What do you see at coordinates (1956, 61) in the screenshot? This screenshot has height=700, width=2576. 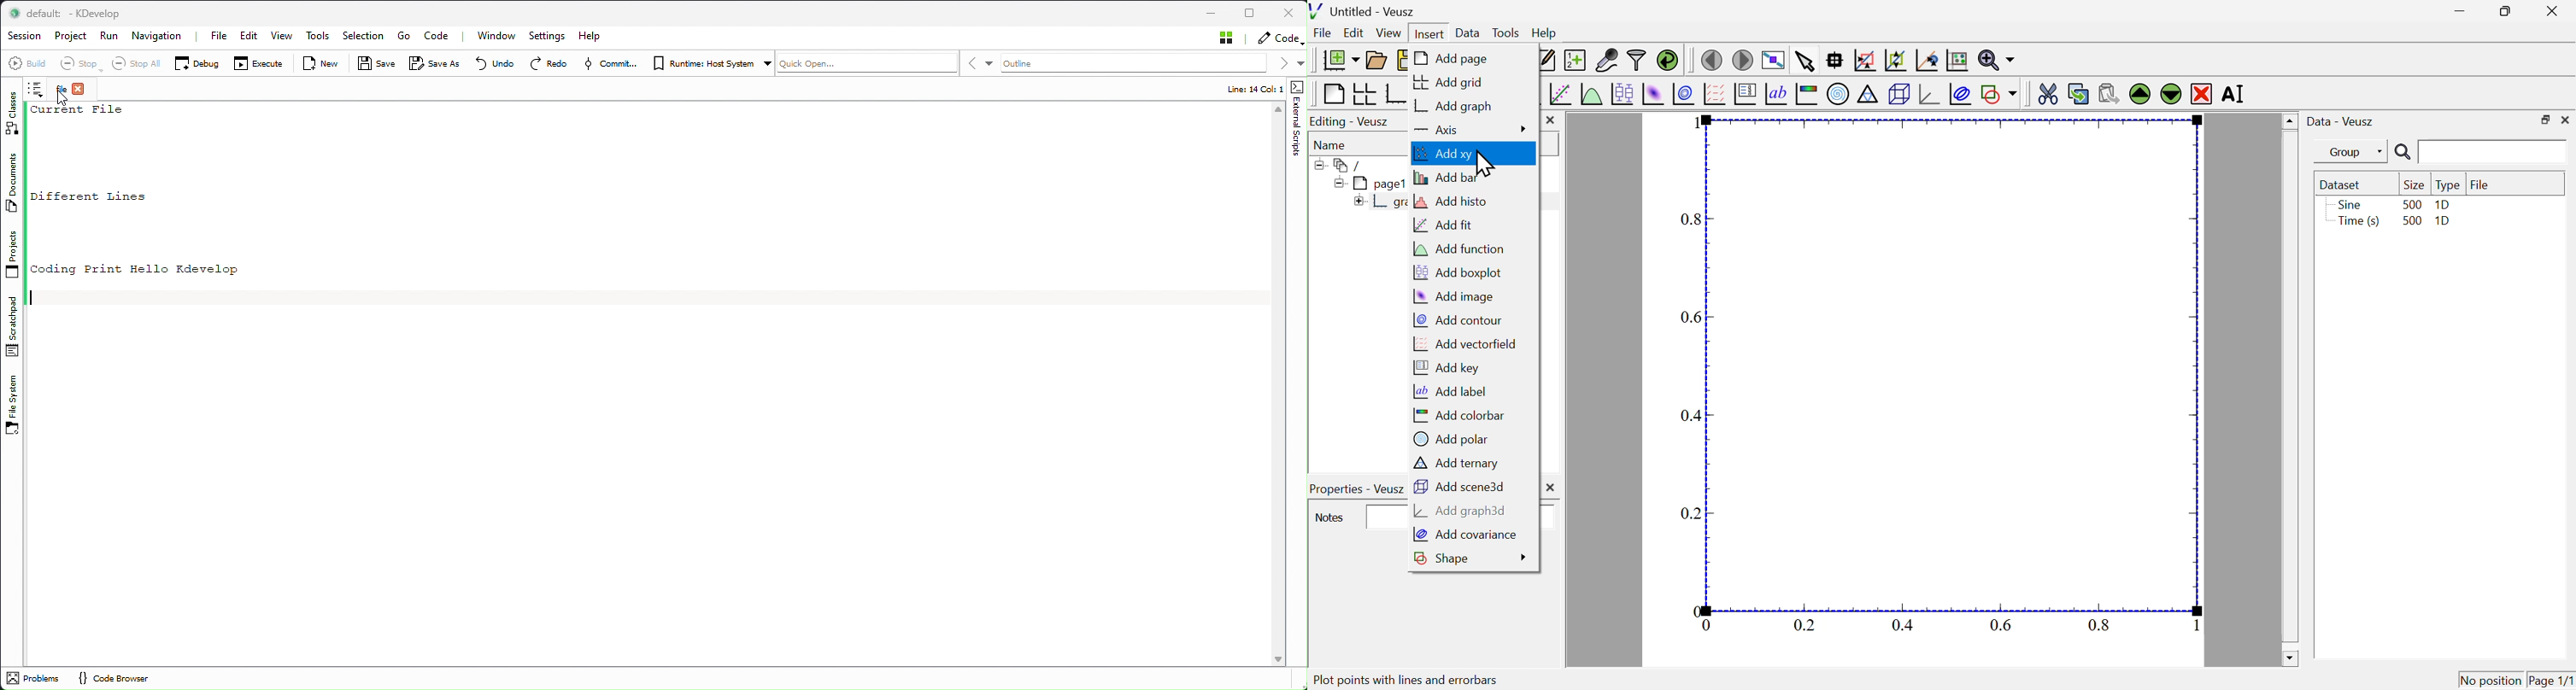 I see `rest graph axes` at bounding box center [1956, 61].